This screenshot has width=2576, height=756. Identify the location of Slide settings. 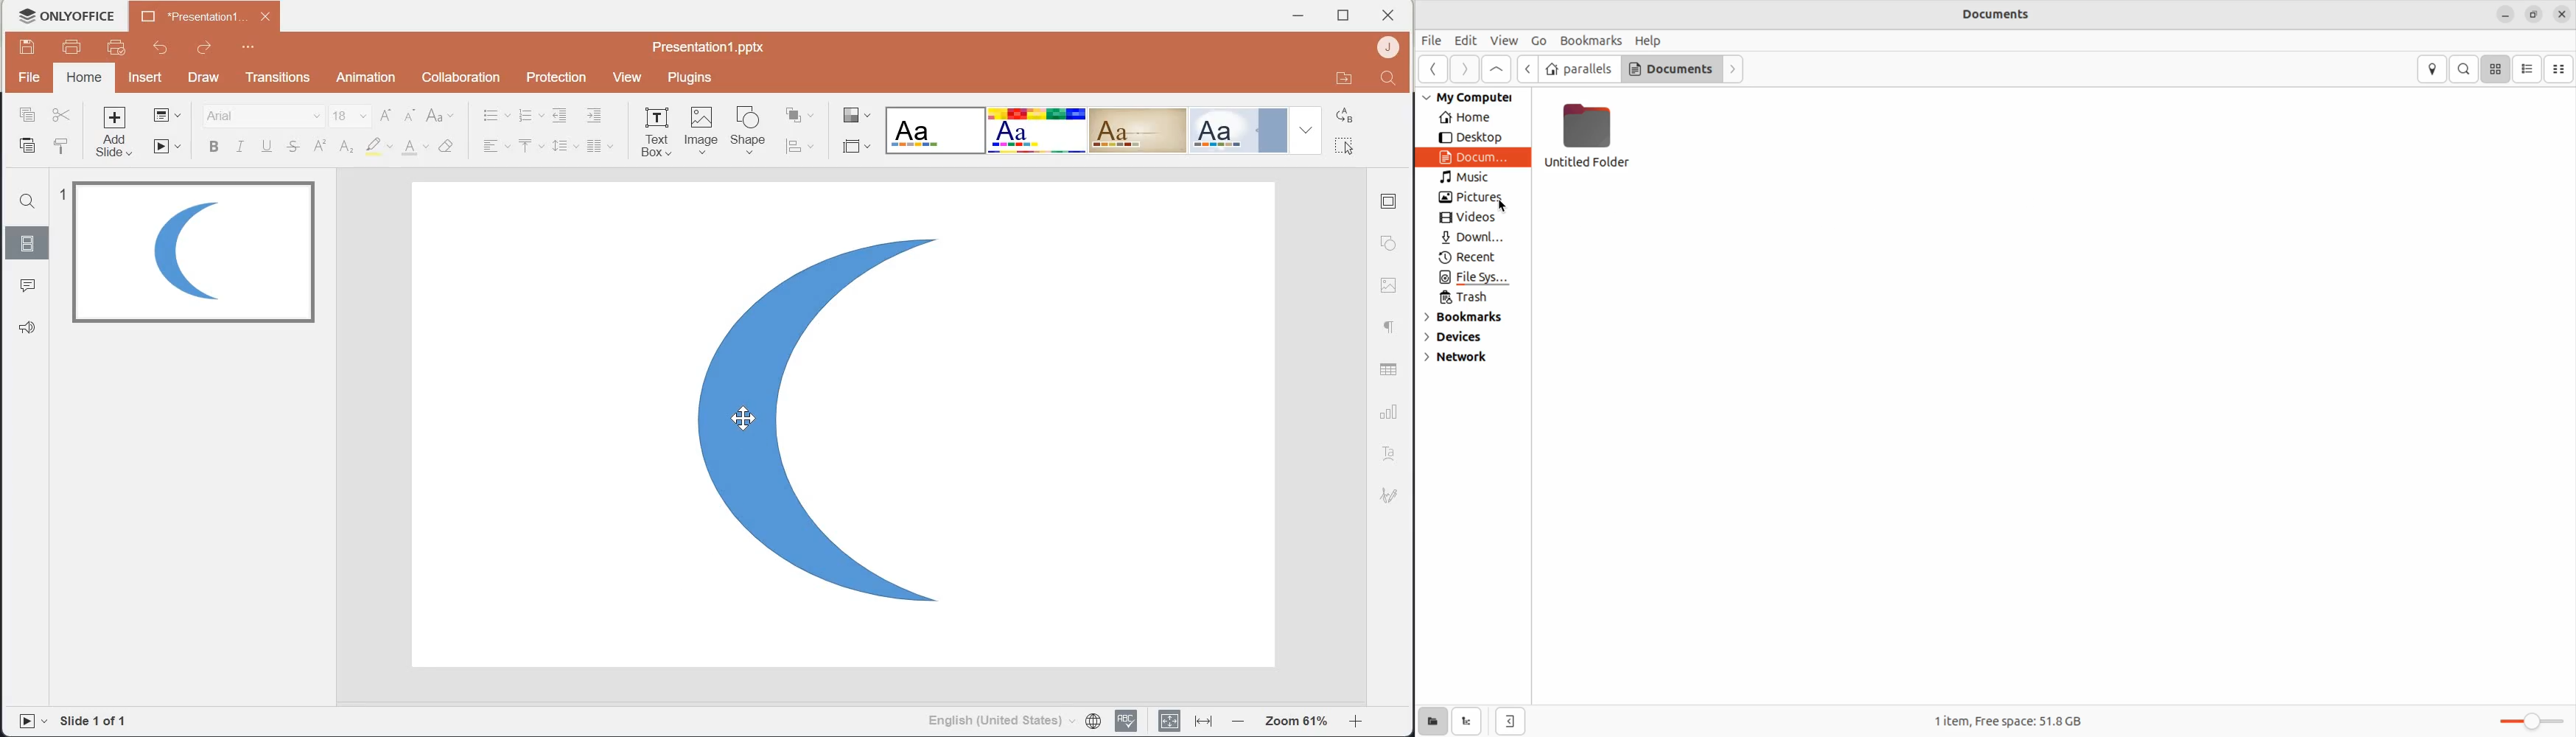
(1392, 200).